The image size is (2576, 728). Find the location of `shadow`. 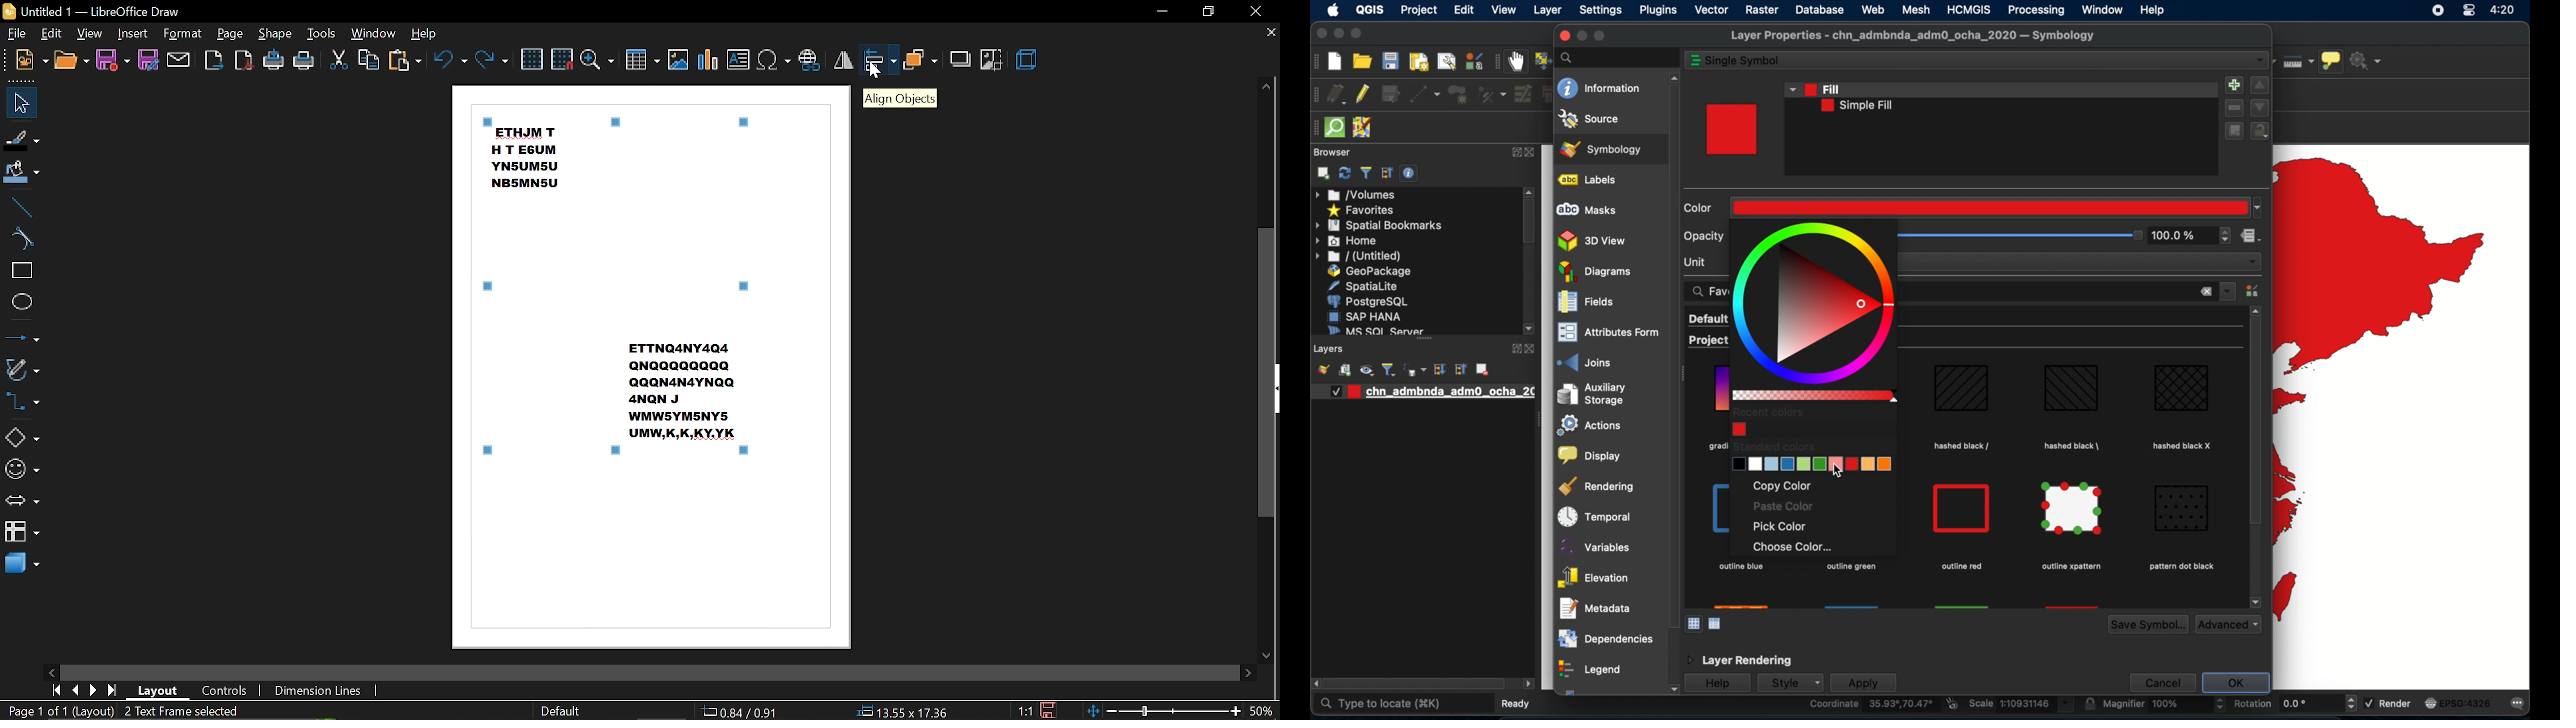

shadow is located at coordinates (960, 59).